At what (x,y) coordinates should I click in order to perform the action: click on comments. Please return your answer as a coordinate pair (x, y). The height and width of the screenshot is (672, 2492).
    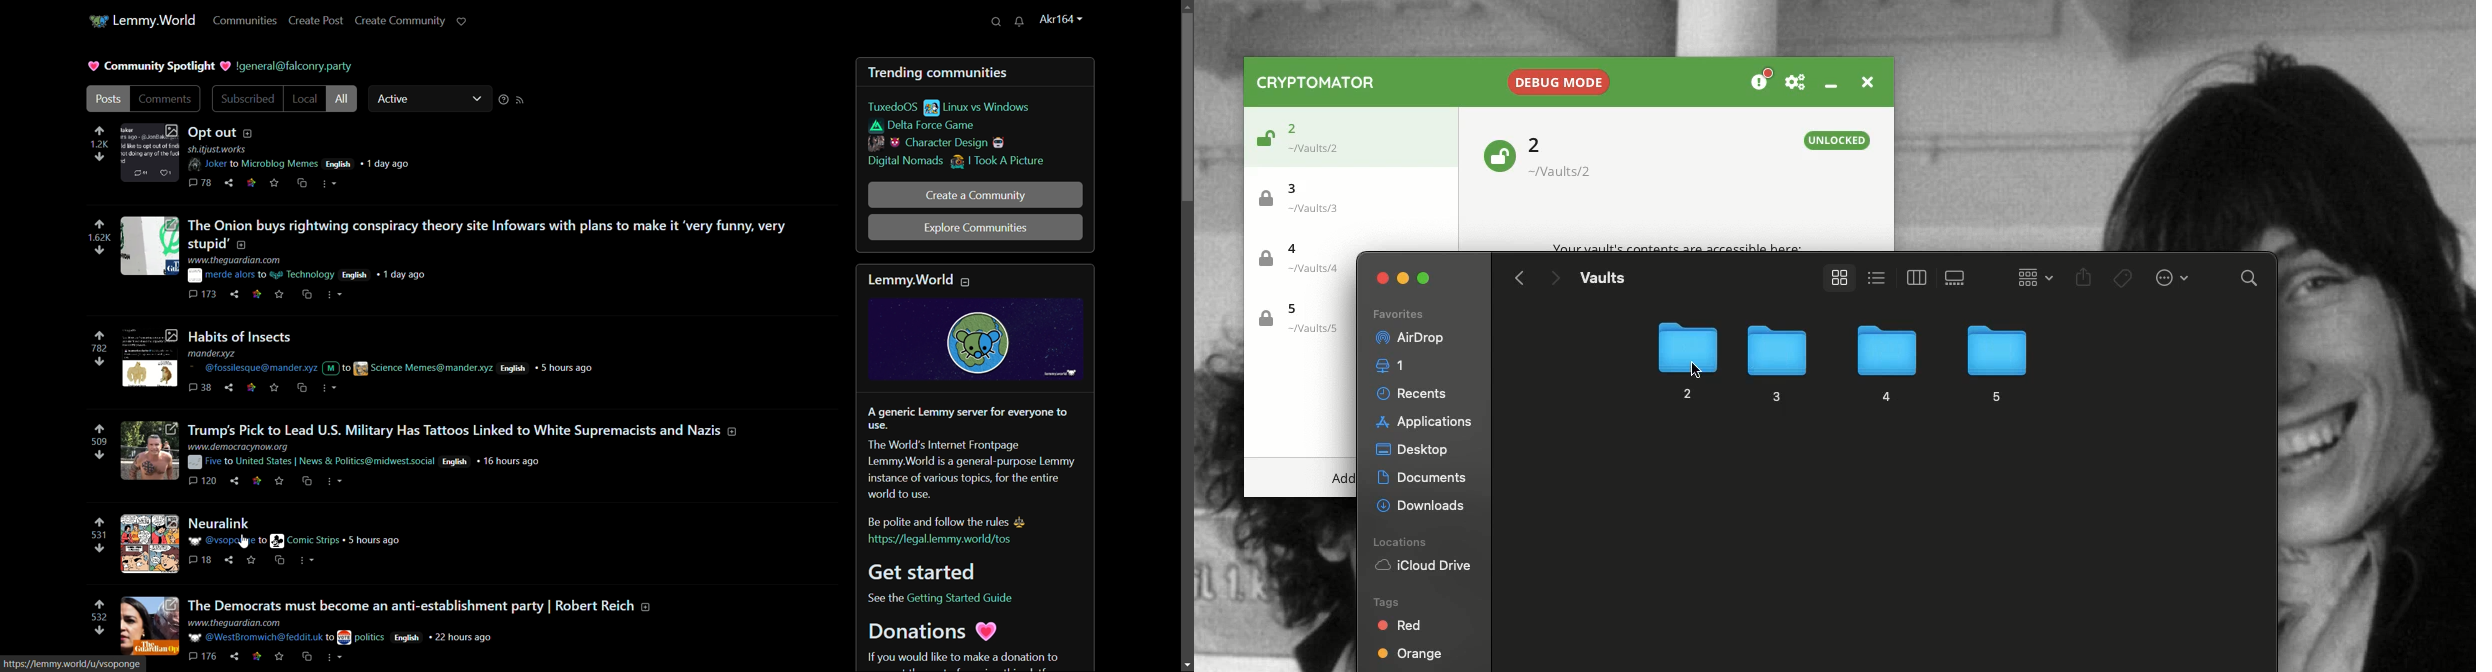
    Looking at the image, I should click on (207, 655).